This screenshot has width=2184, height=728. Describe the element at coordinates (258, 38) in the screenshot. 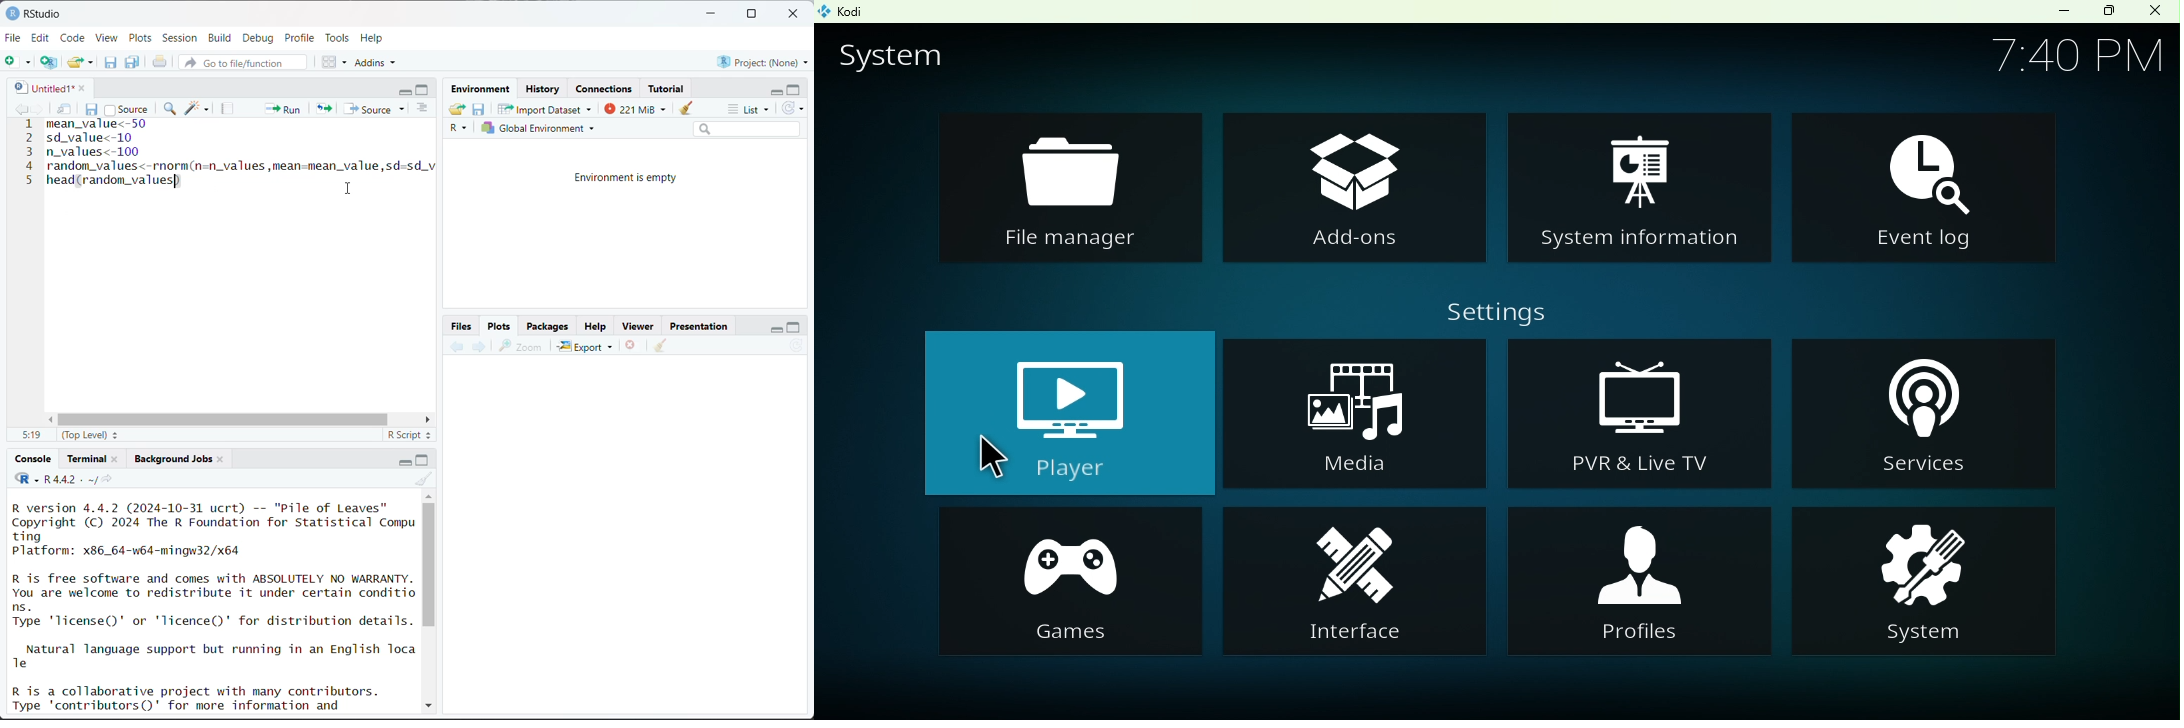

I see `Debug` at that location.